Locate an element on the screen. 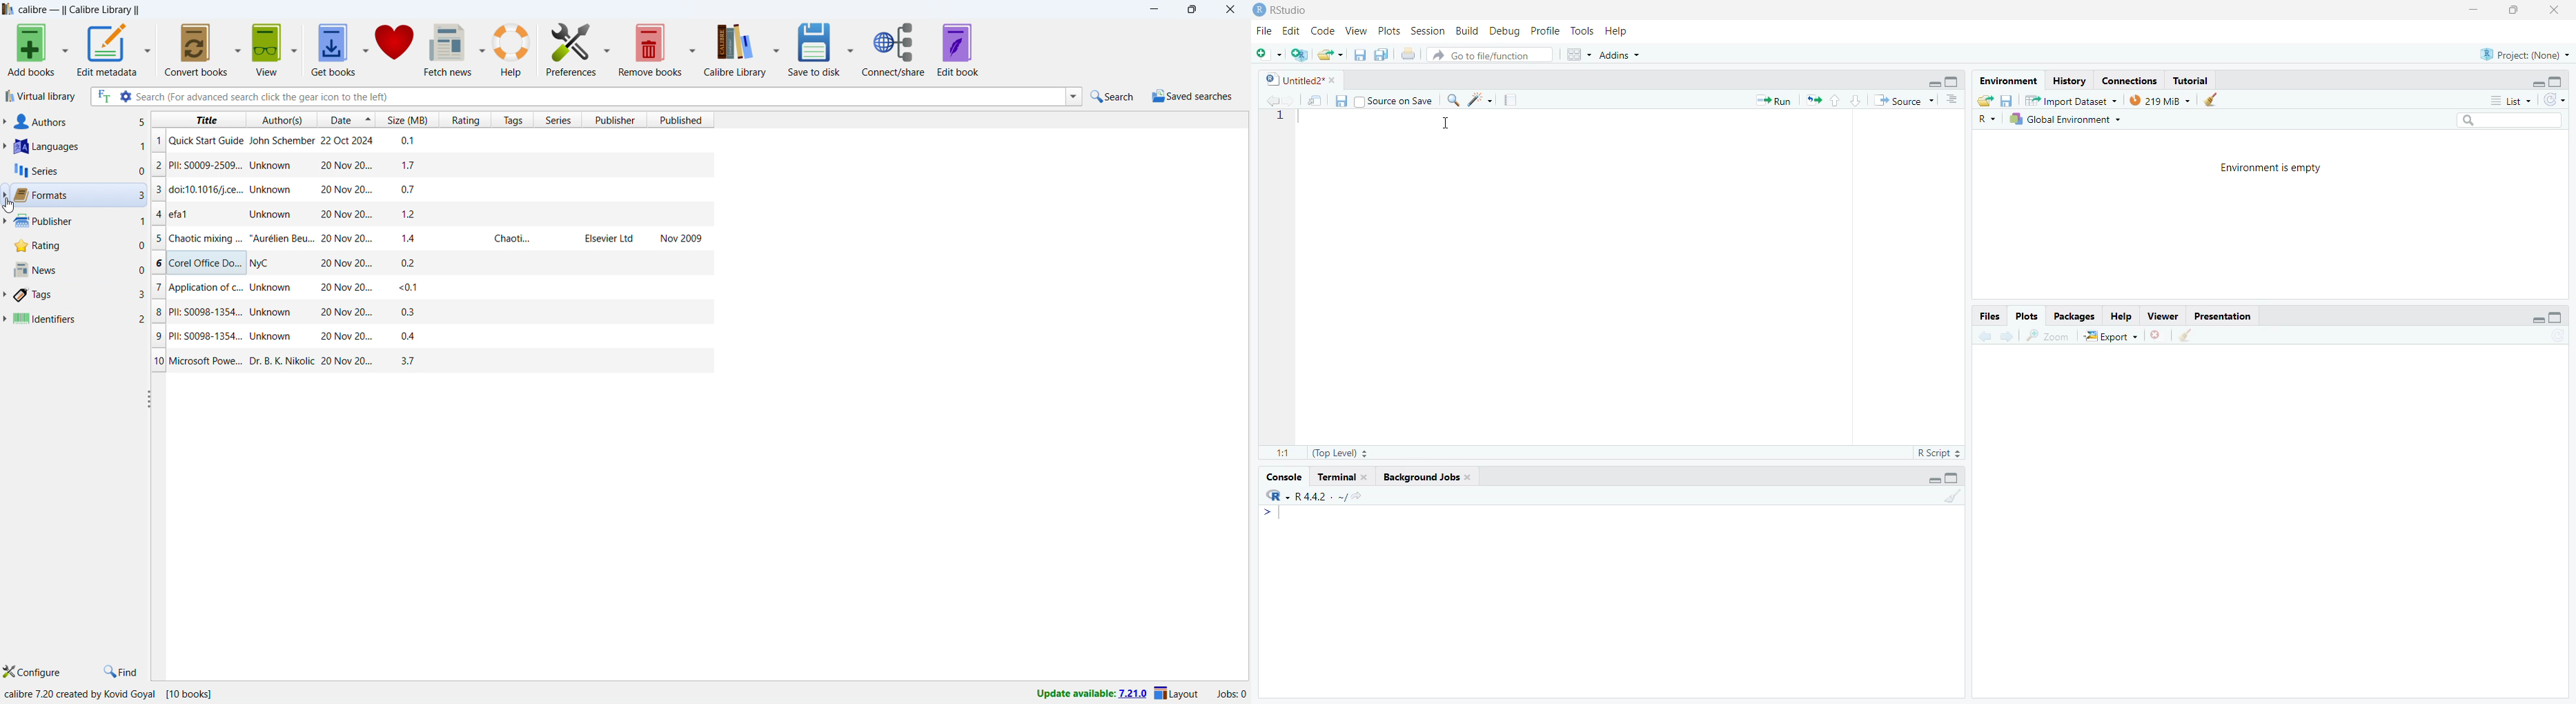  219MiB is located at coordinates (2160, 99).